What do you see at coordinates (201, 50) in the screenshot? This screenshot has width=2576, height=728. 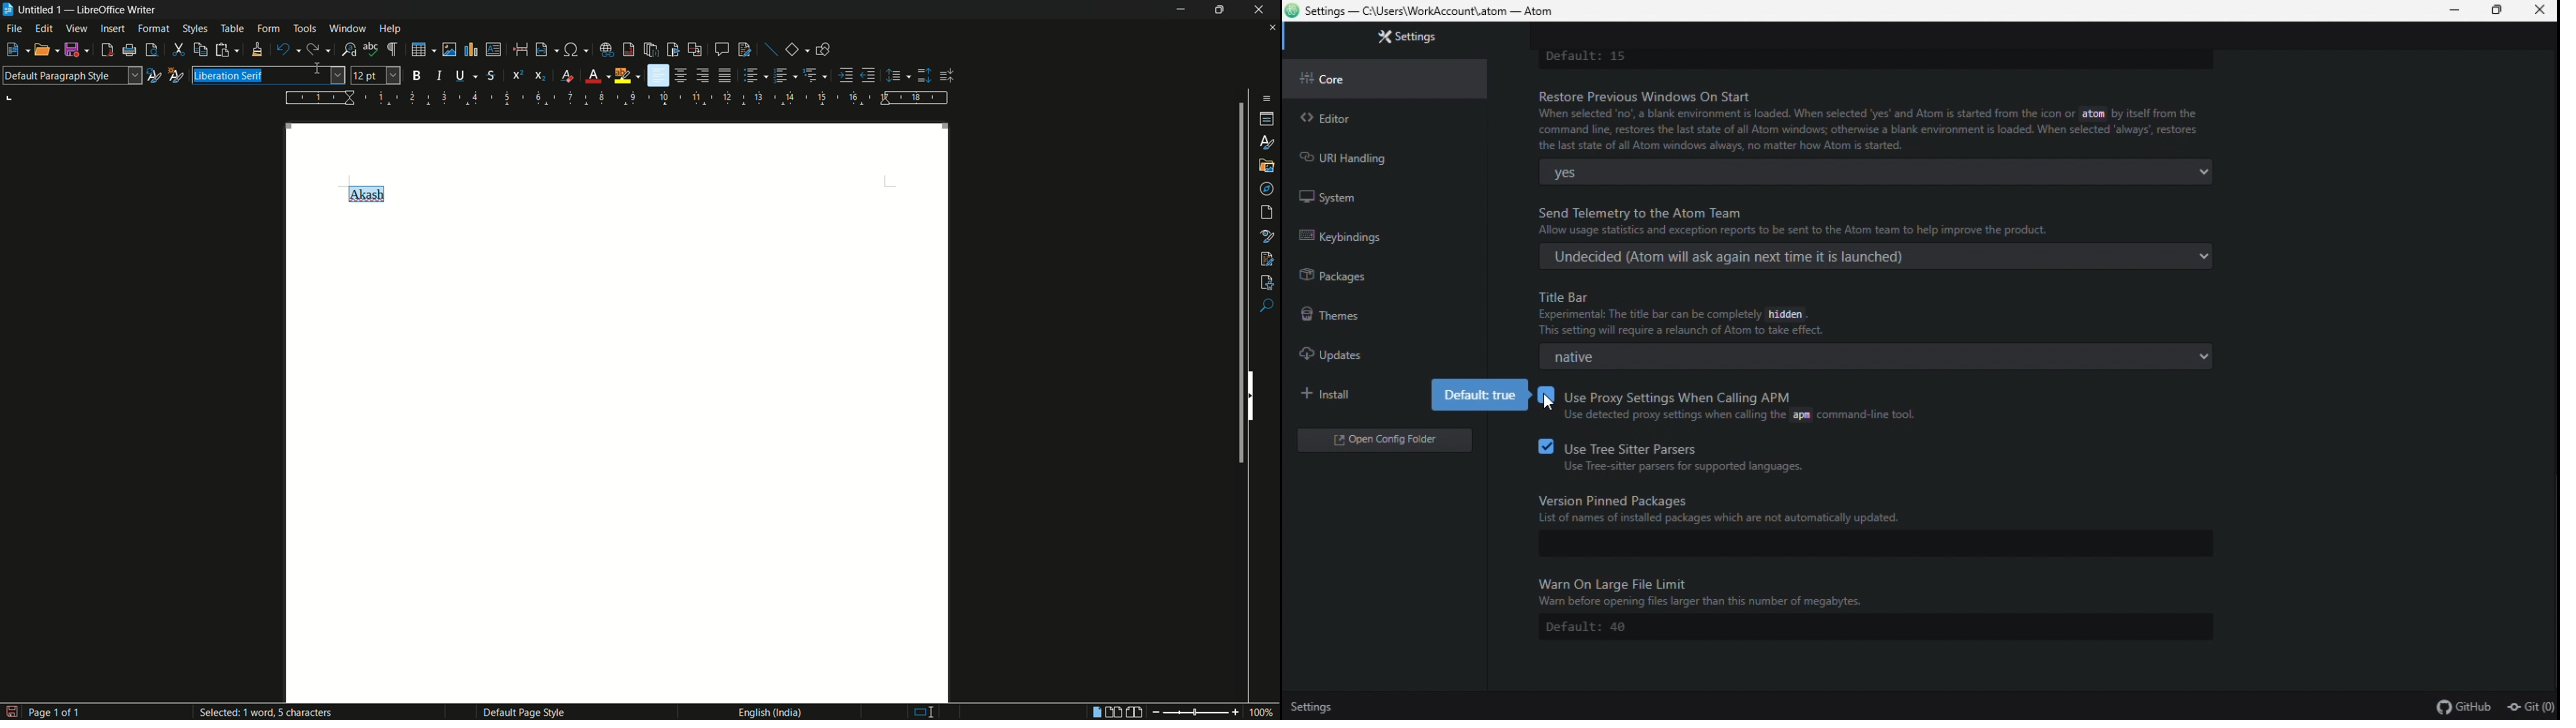 I see `copy` at bounding box center [201, 50].